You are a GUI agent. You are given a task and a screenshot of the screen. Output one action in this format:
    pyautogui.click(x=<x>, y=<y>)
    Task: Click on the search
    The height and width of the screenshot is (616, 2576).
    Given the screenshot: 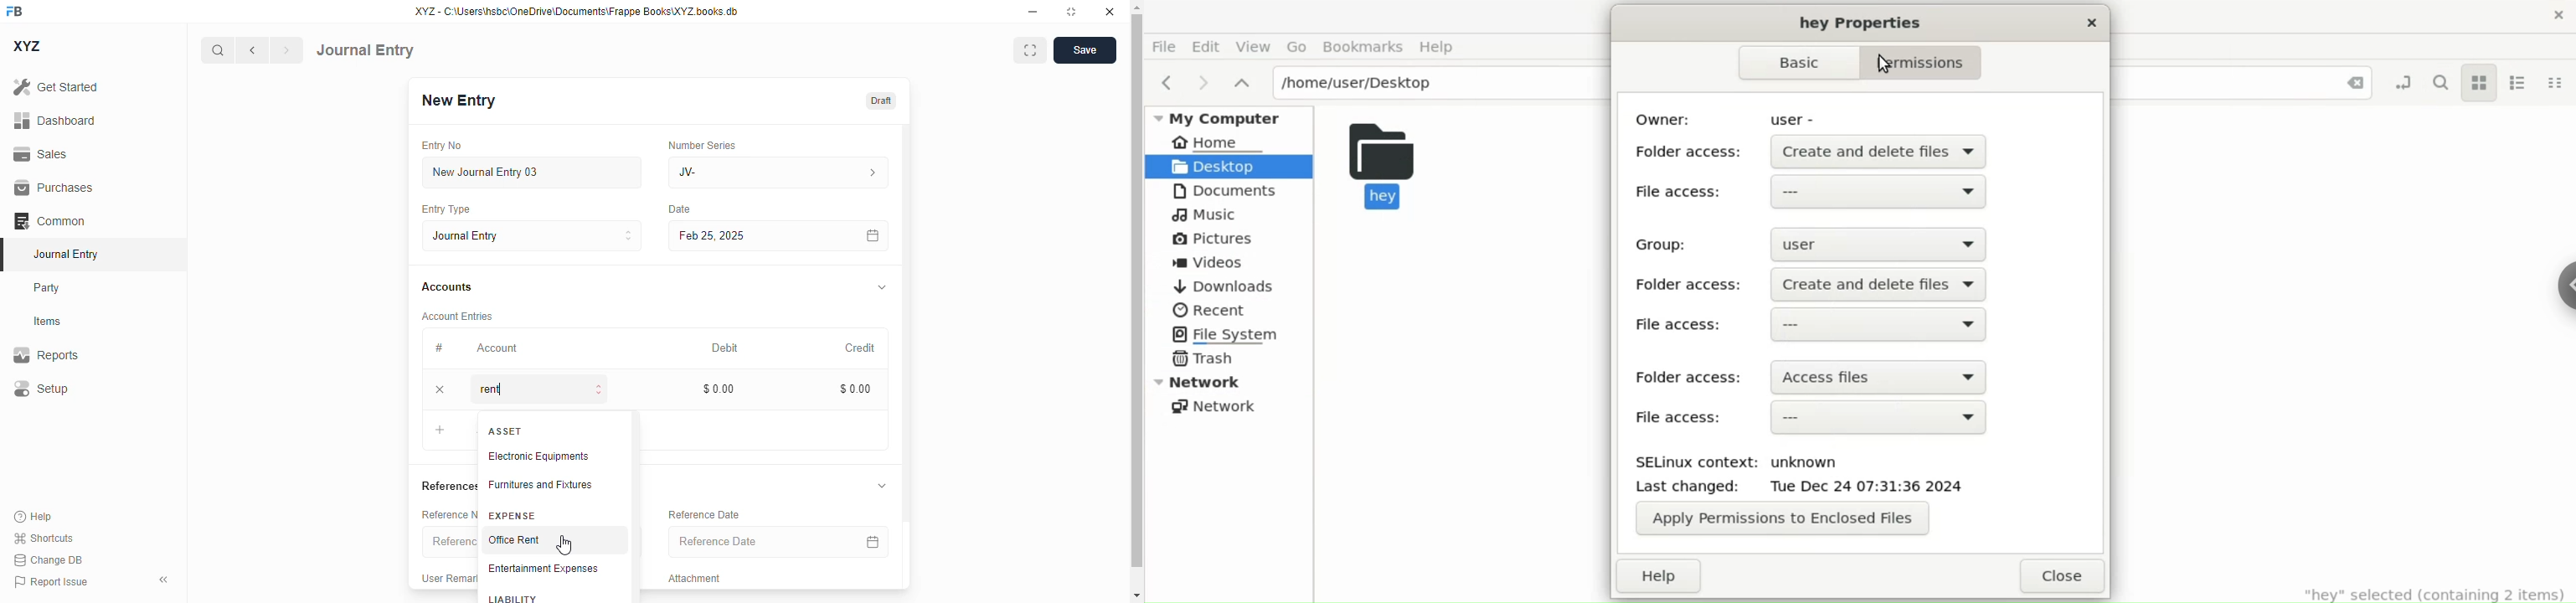 What is the action you would take?
    pyautogui.click(x=2440, y=84)
    